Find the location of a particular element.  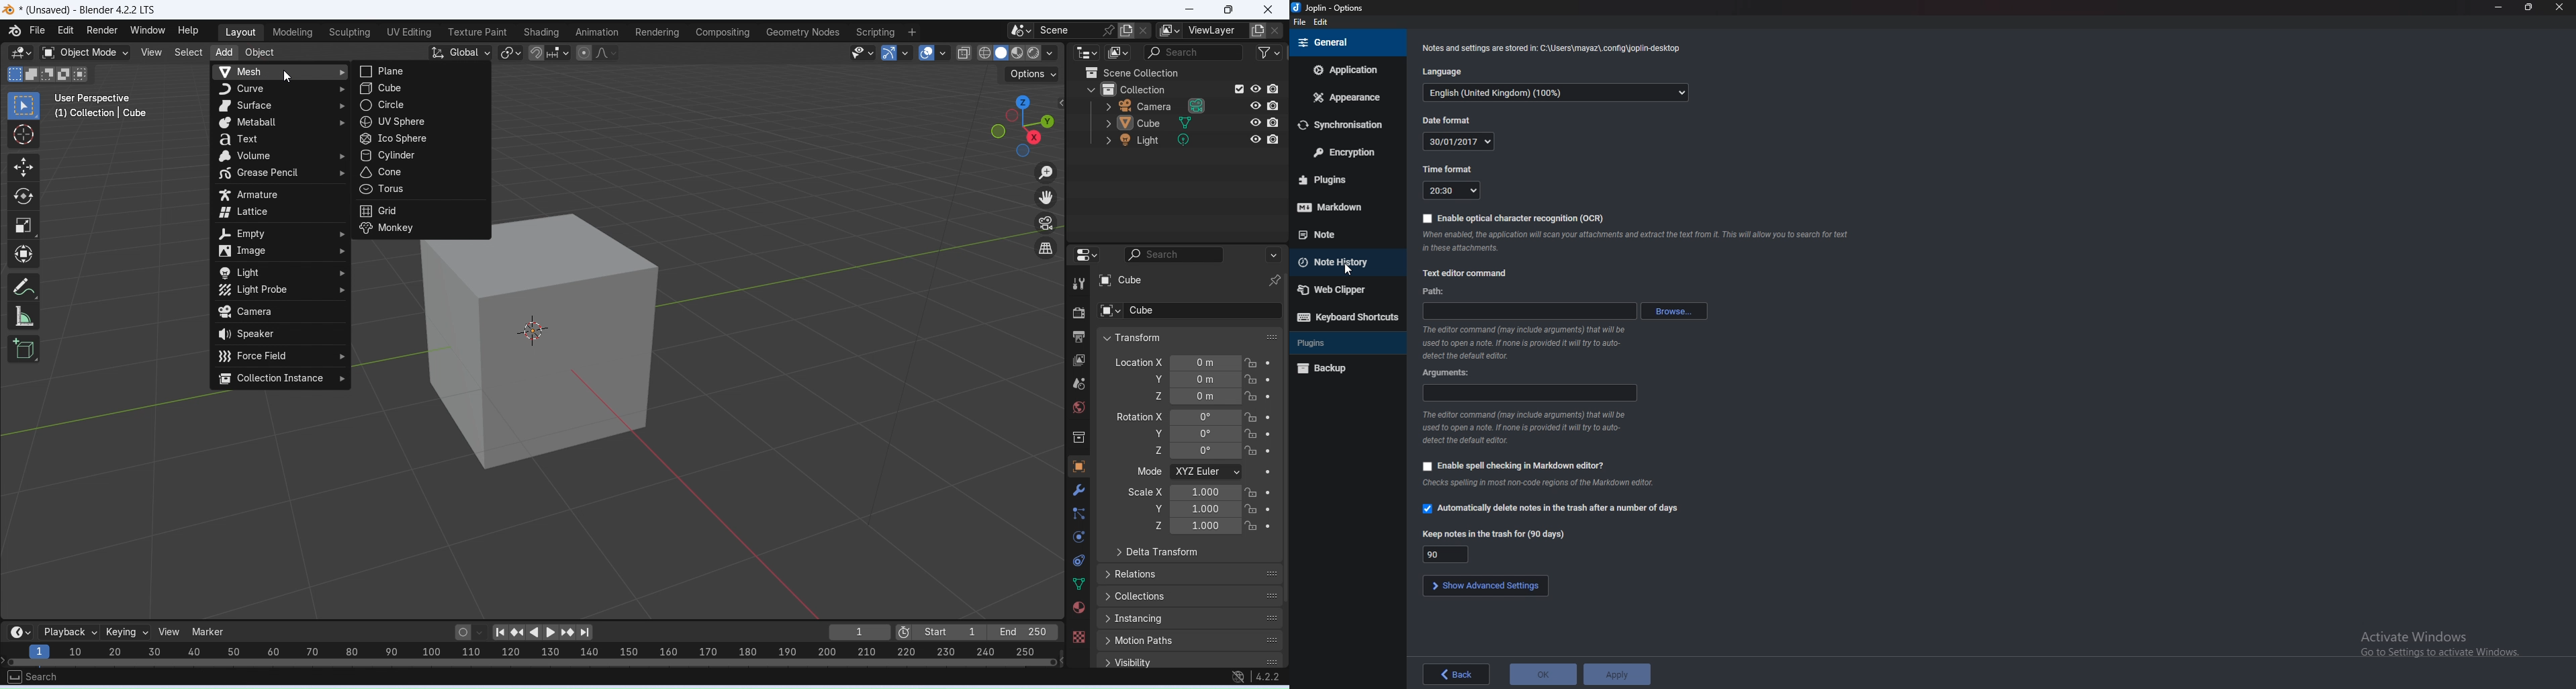

info is located at coordinates (1531, 427).